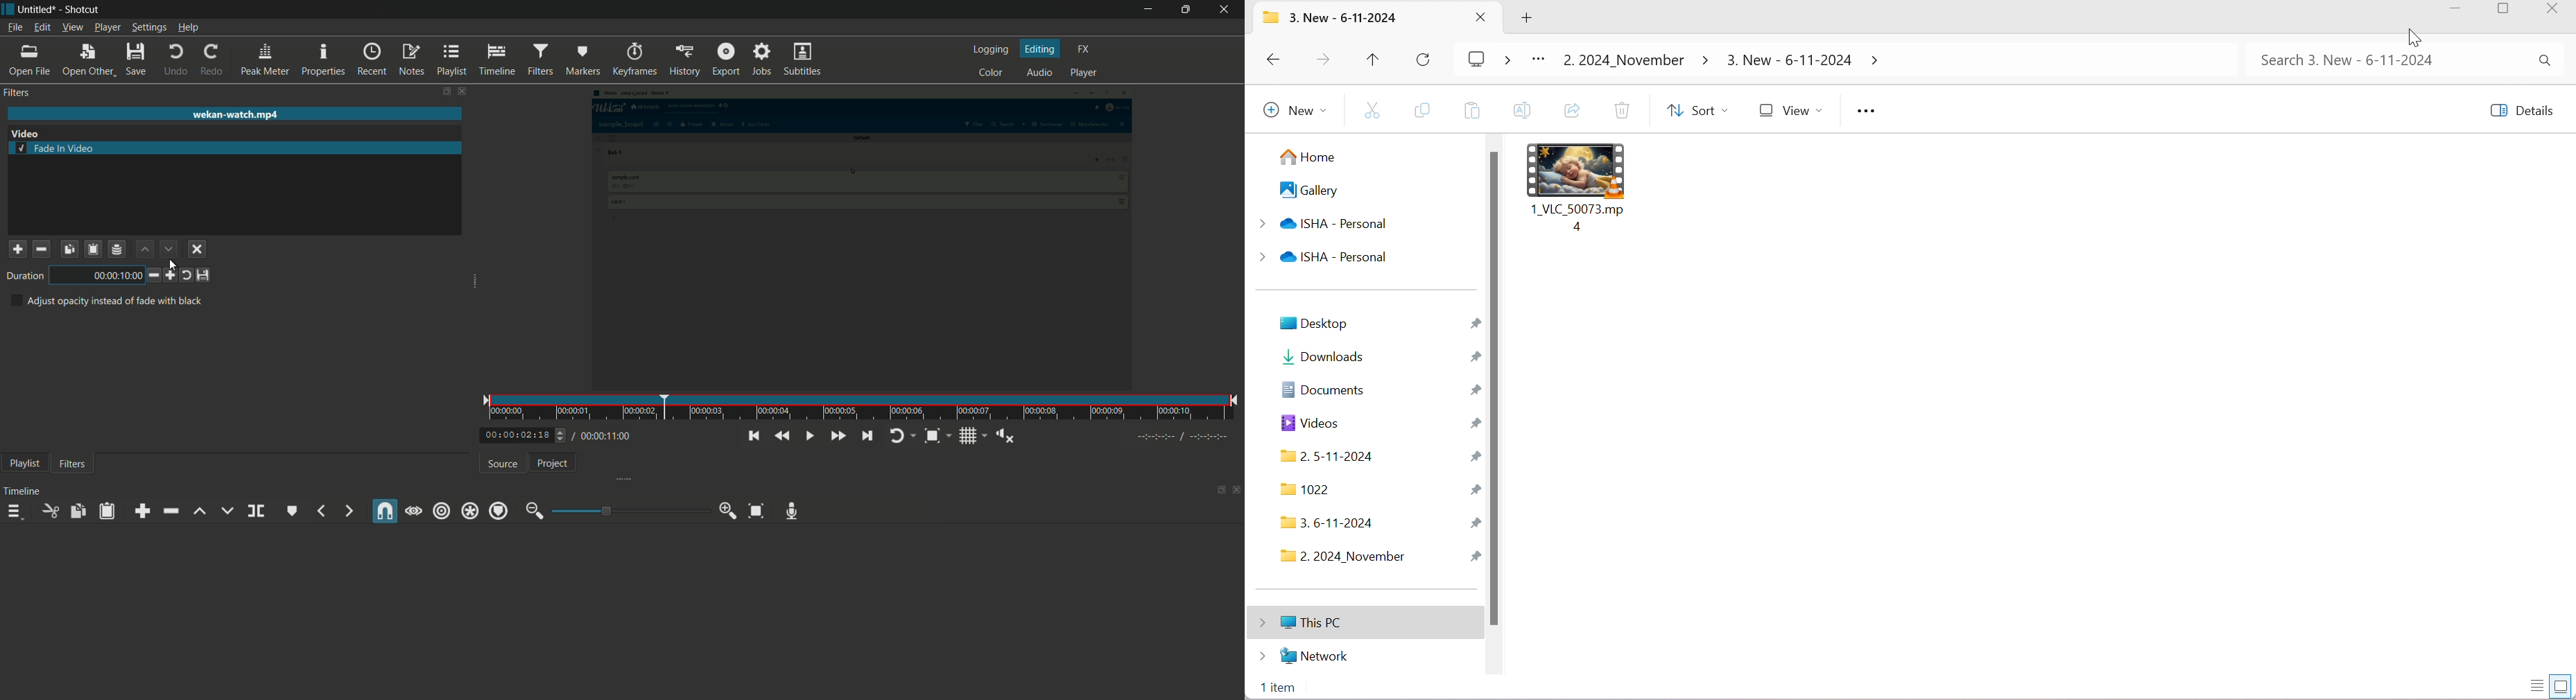  What do you see at coordinates (135, 58) in the screenshot?
I see `save` at bounding box center [135, 58].